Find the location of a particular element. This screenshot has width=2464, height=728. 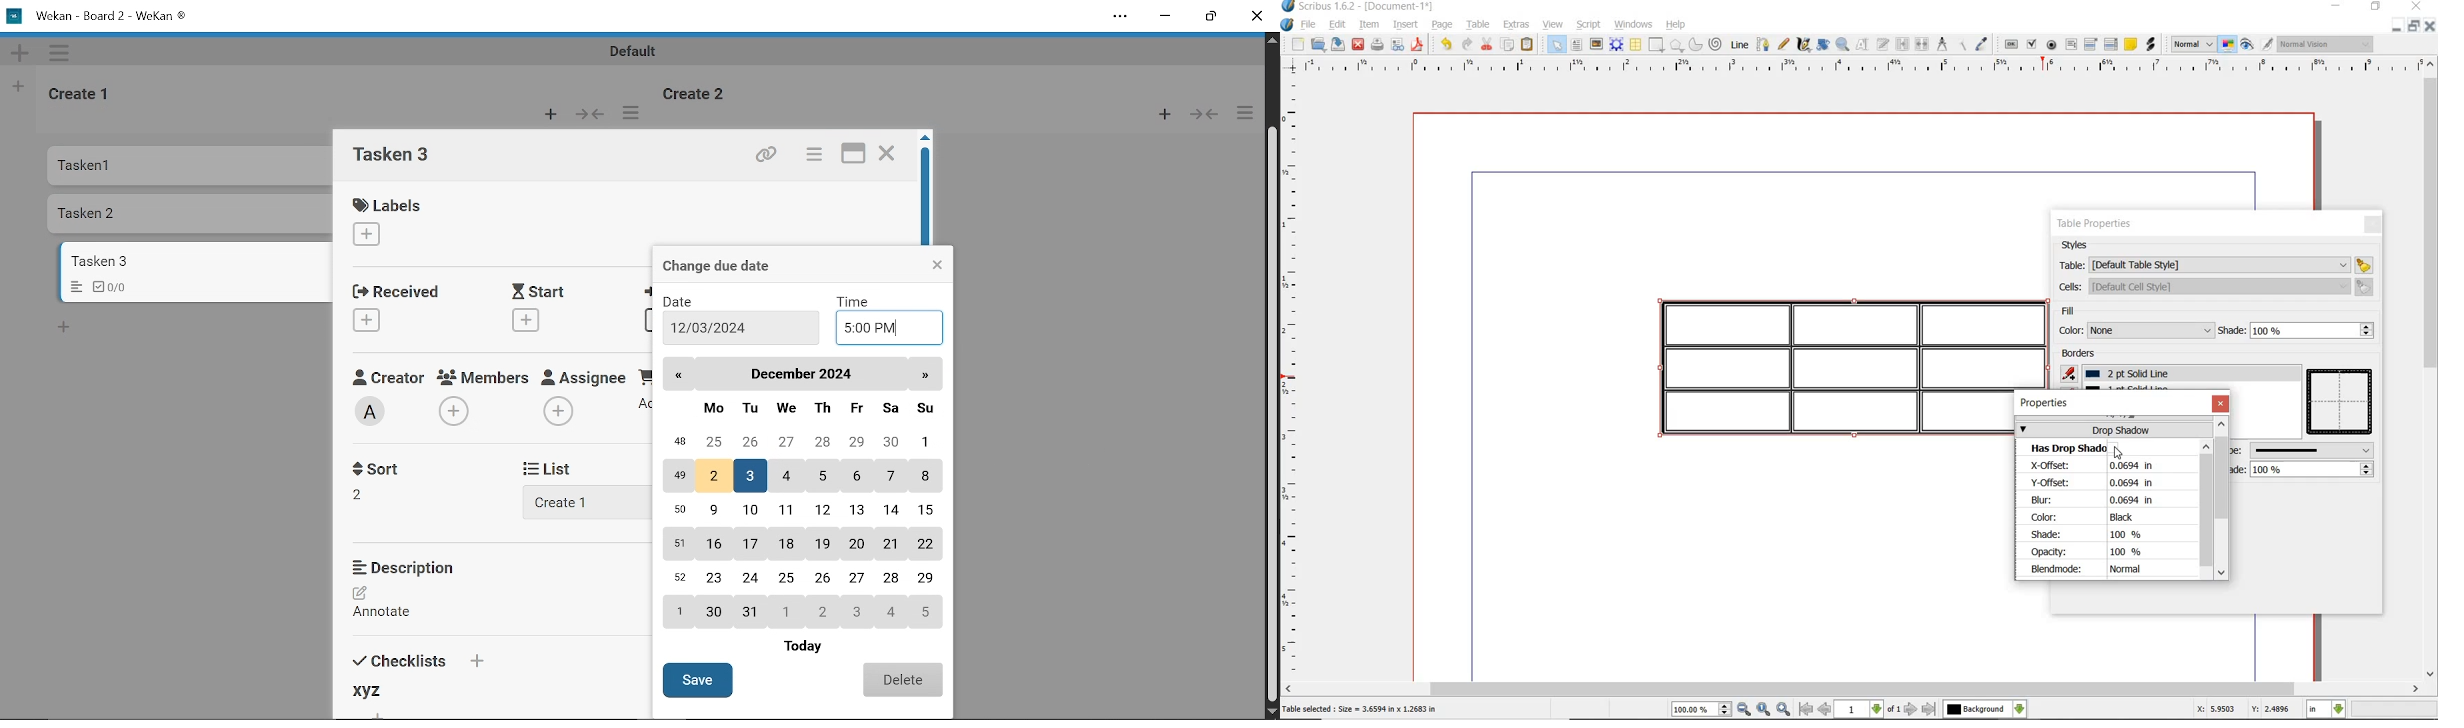

edit in preview mode is located at coordinates (2267, 45).